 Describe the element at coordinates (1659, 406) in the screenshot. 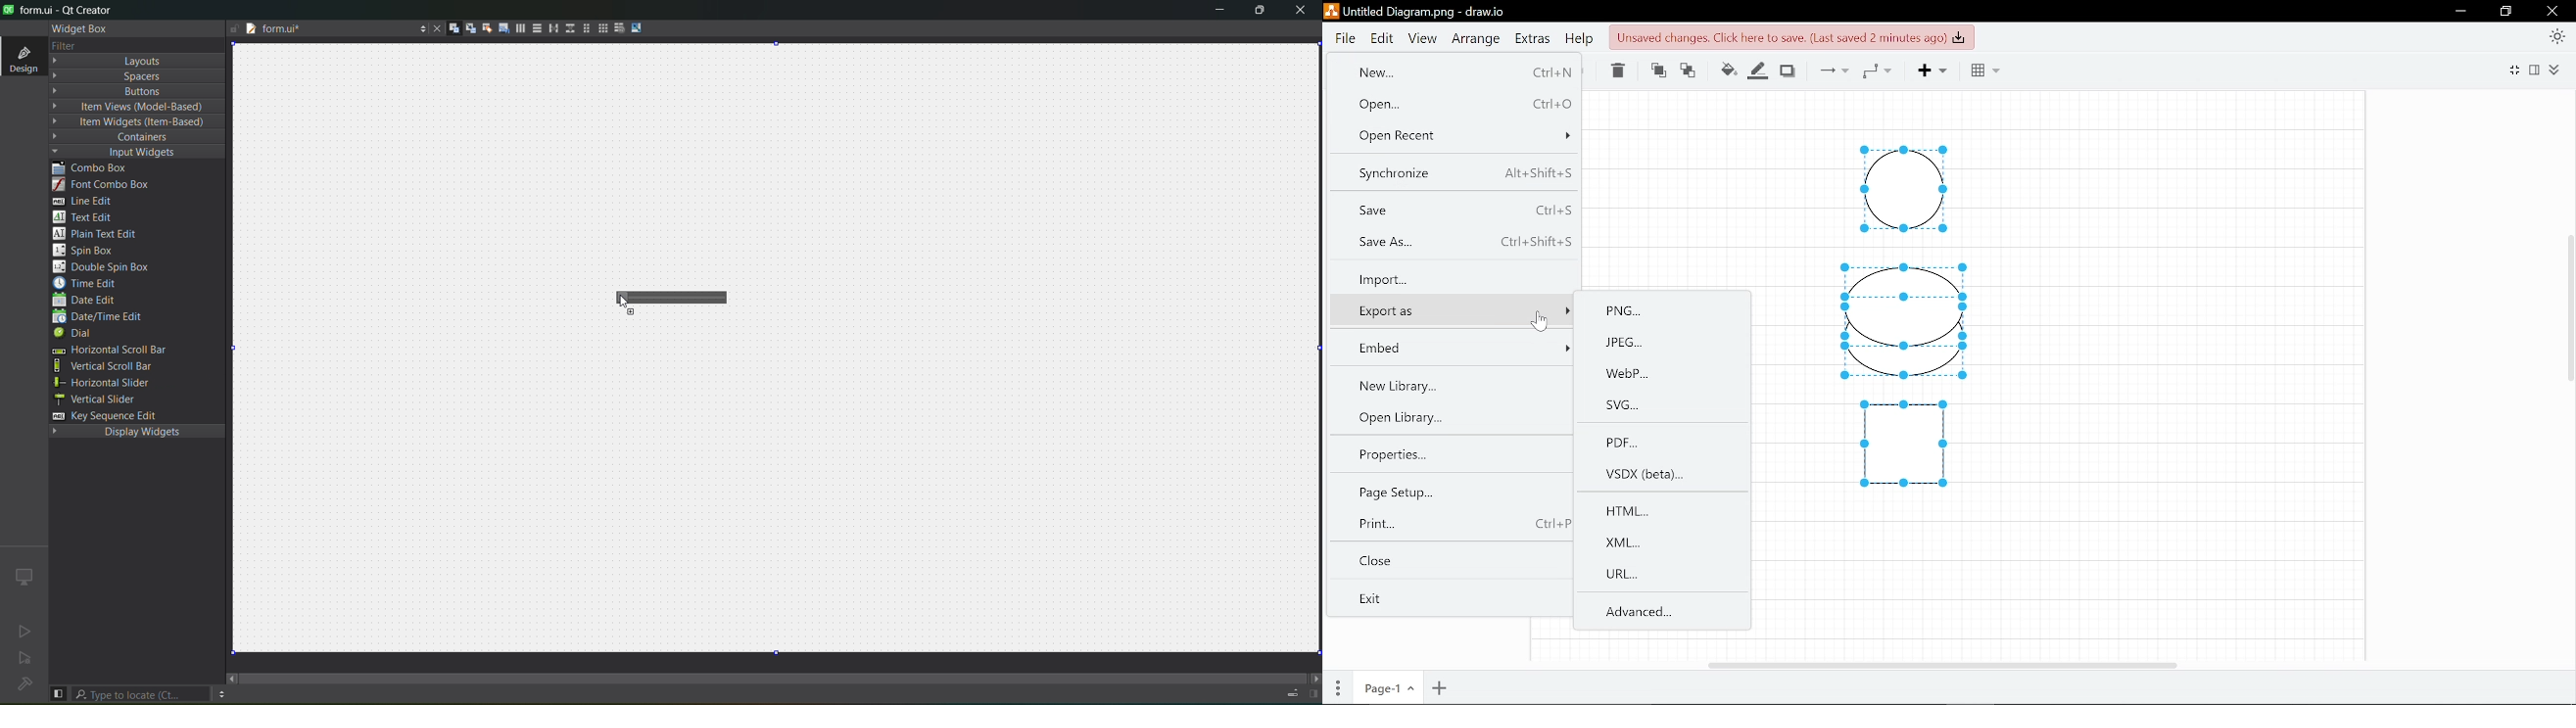

I see `SVG` at that location.